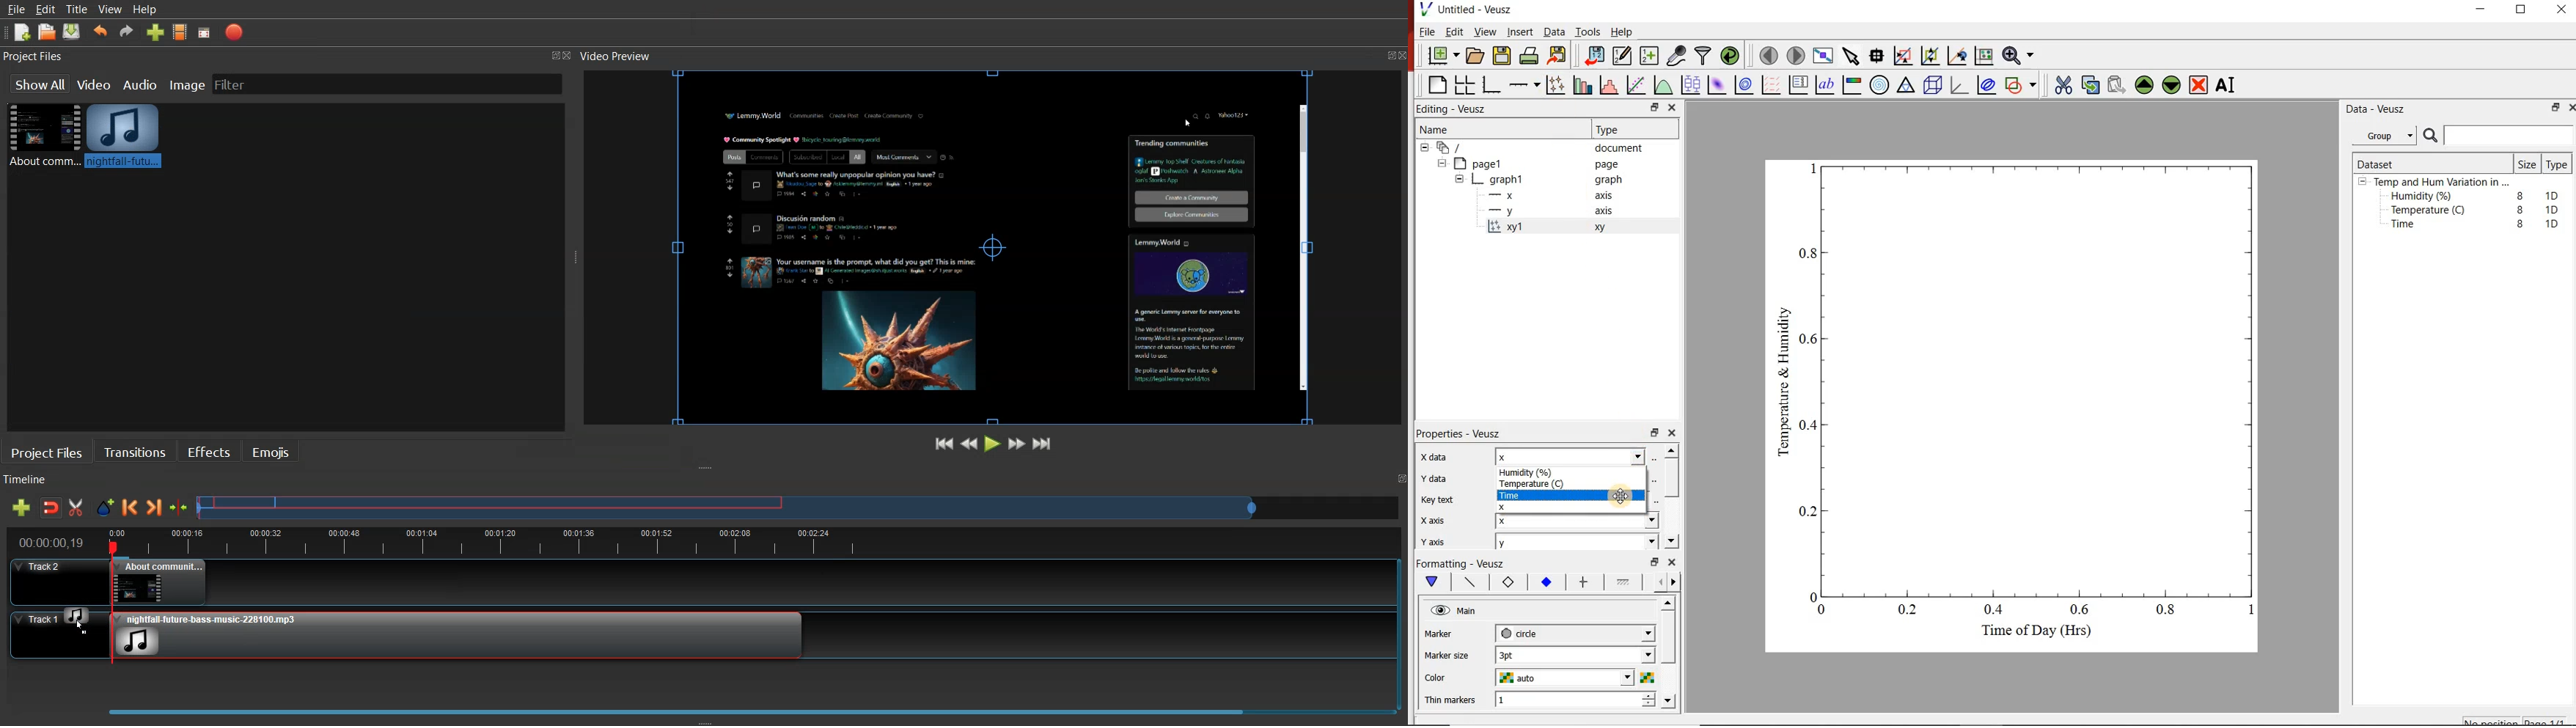 This screenshot has width=2576, height=728. I want to click on Color, so click(1451, 678).